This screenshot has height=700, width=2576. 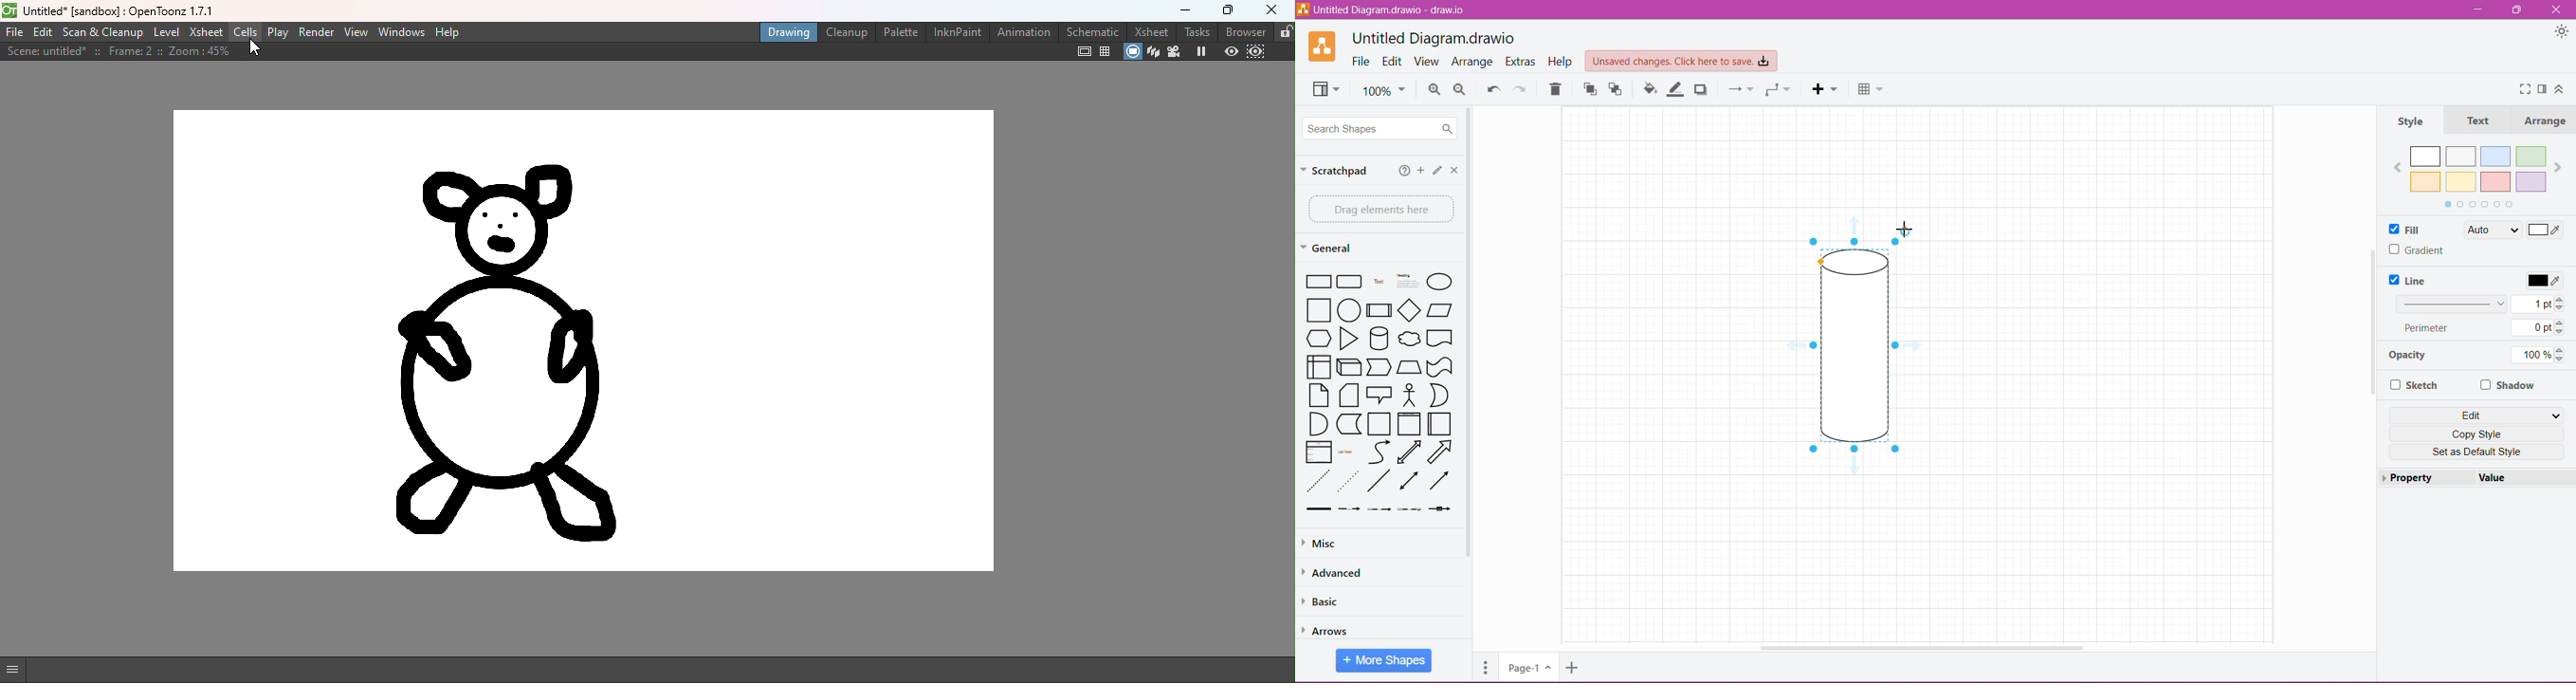 What do you see at coordinates (1428, 61) in the screenshot?
I see `View` at bounding box center [1428, 61].